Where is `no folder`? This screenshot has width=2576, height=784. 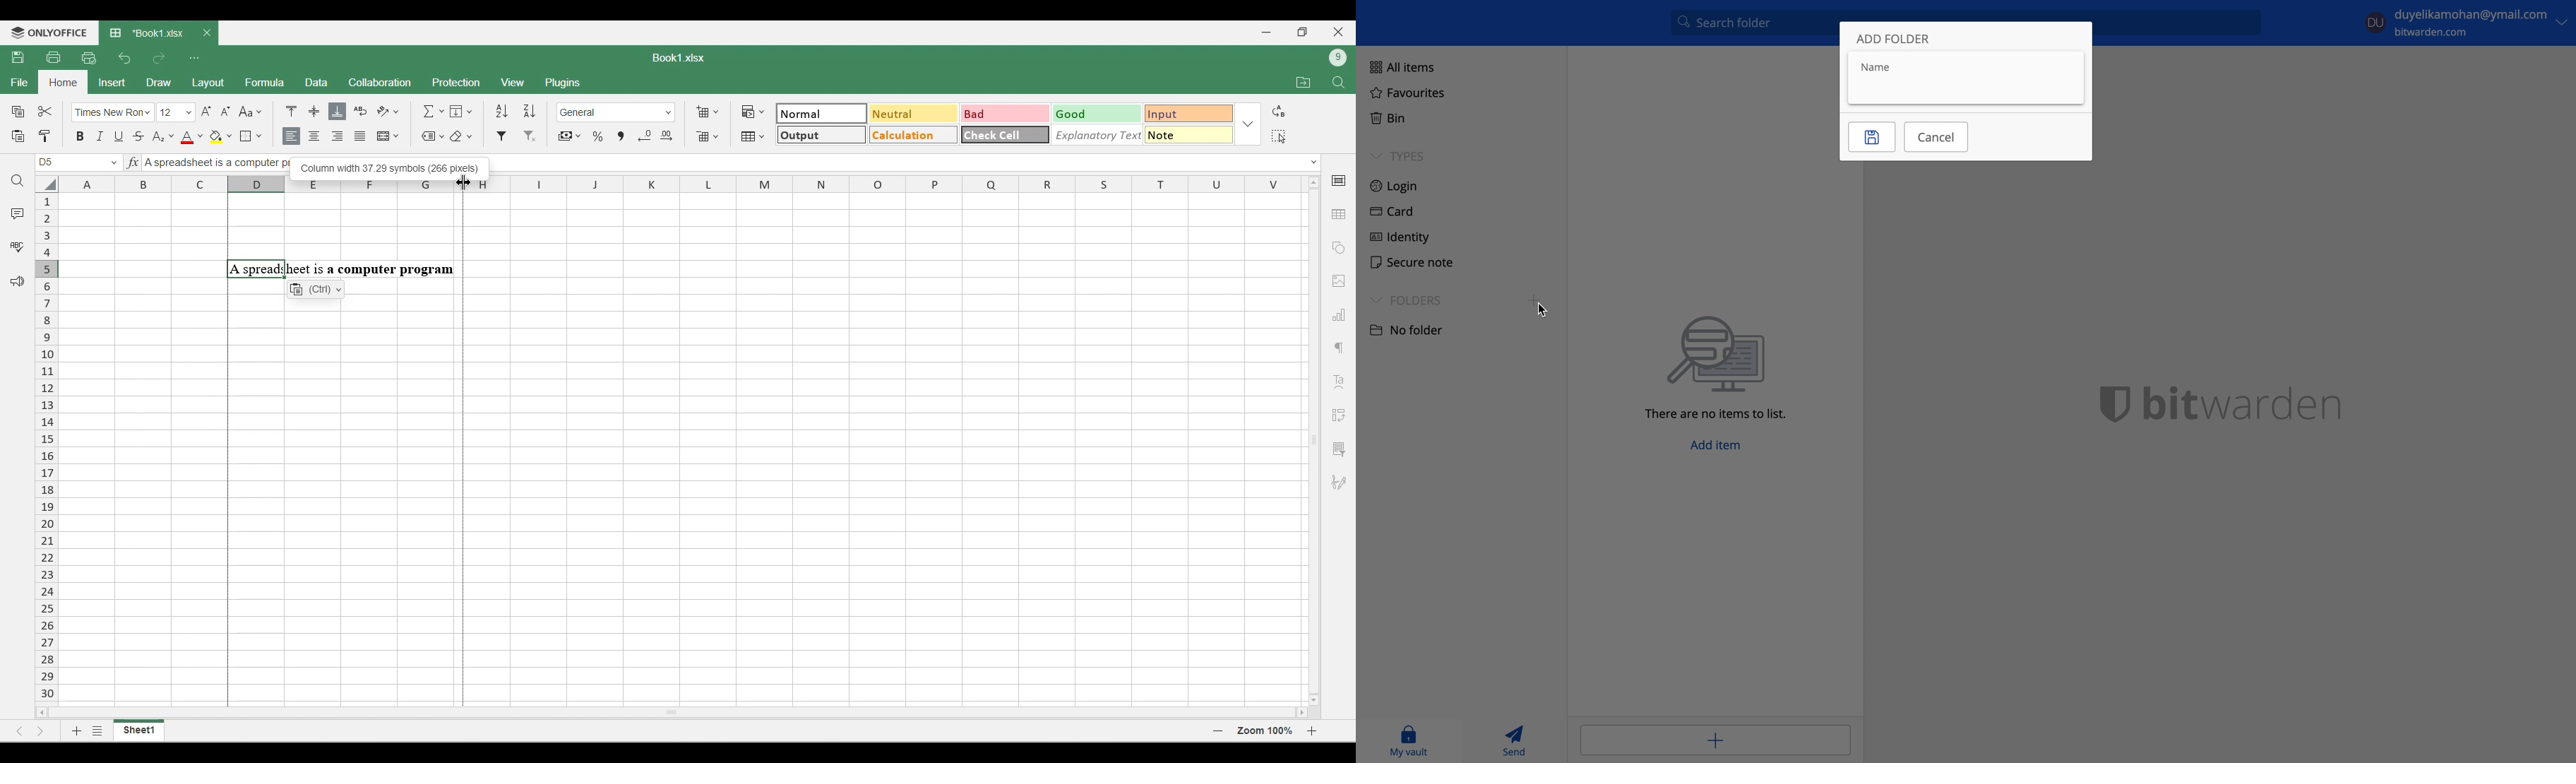
no folder is located at coordinates (1405, 329).